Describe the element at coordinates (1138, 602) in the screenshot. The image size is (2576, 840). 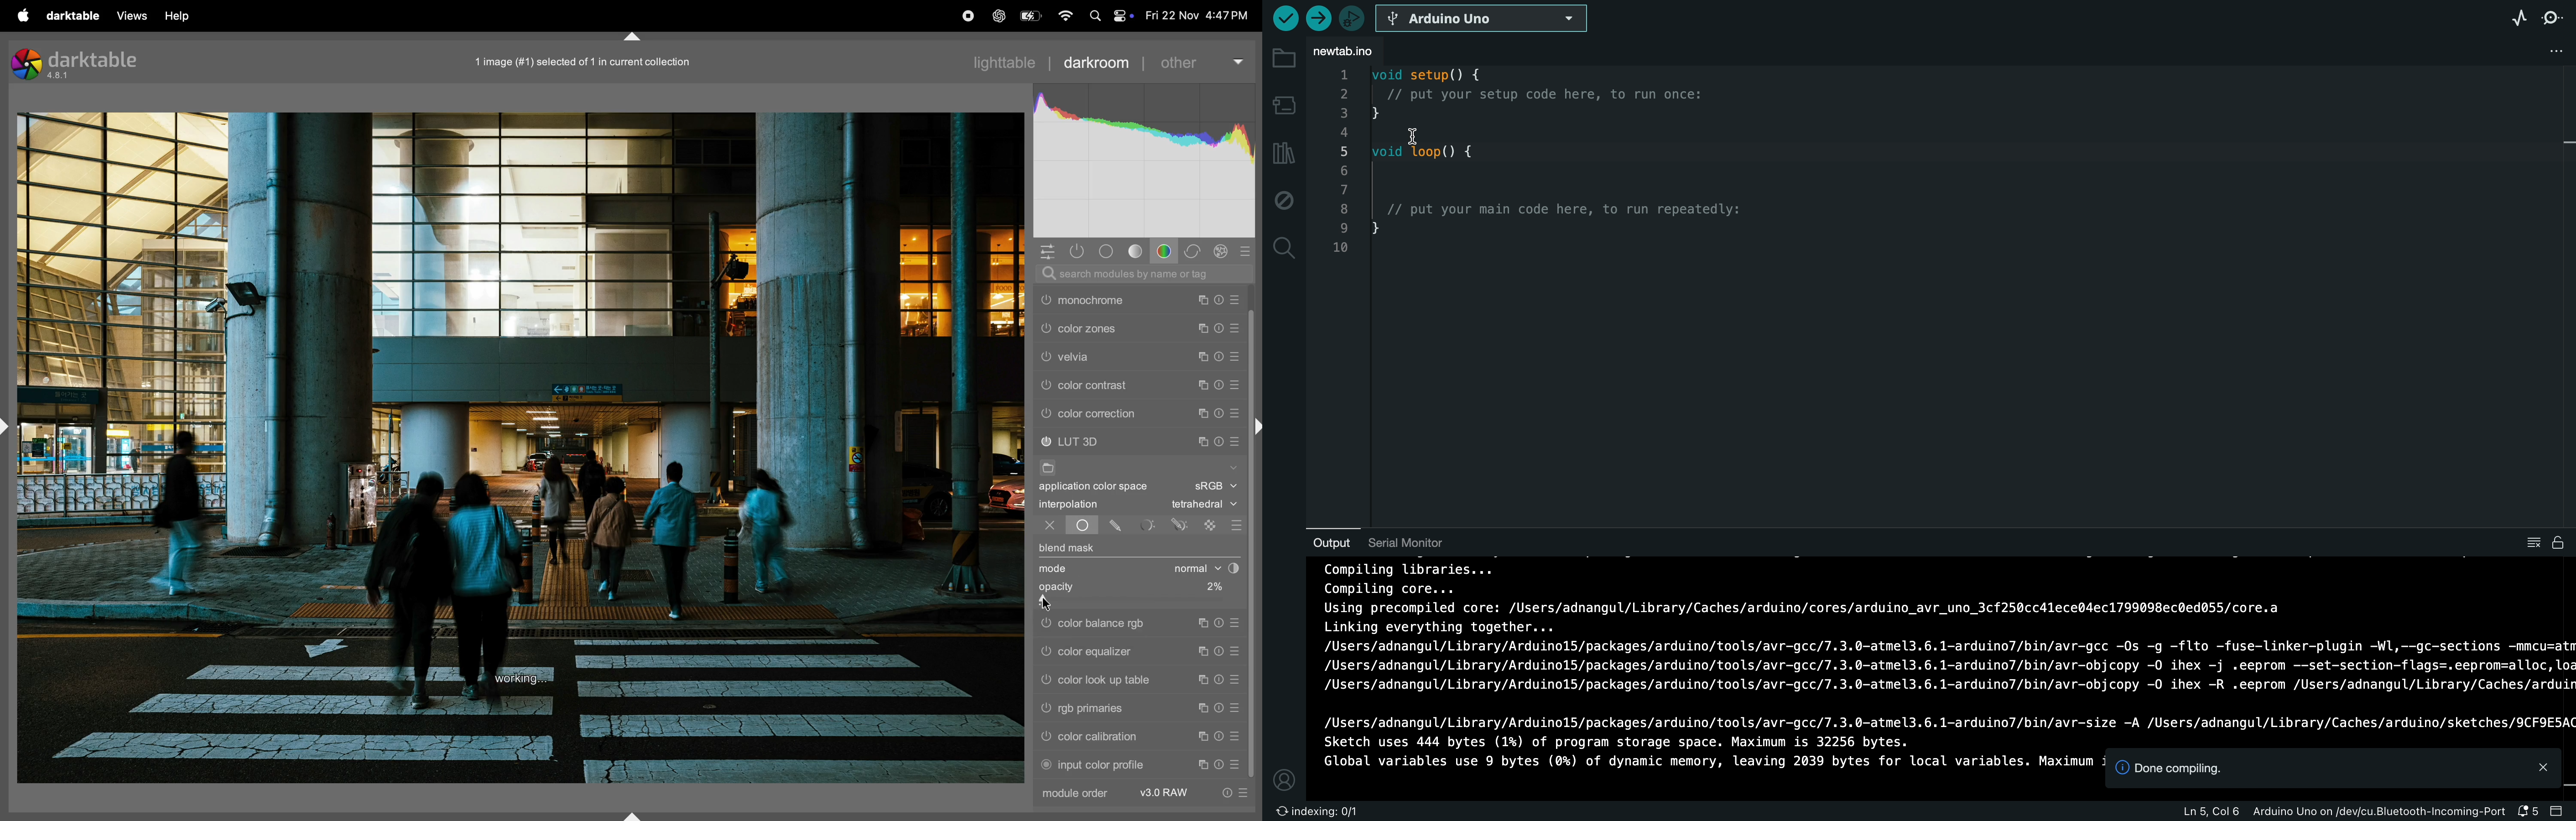
I see `slider` at that location.